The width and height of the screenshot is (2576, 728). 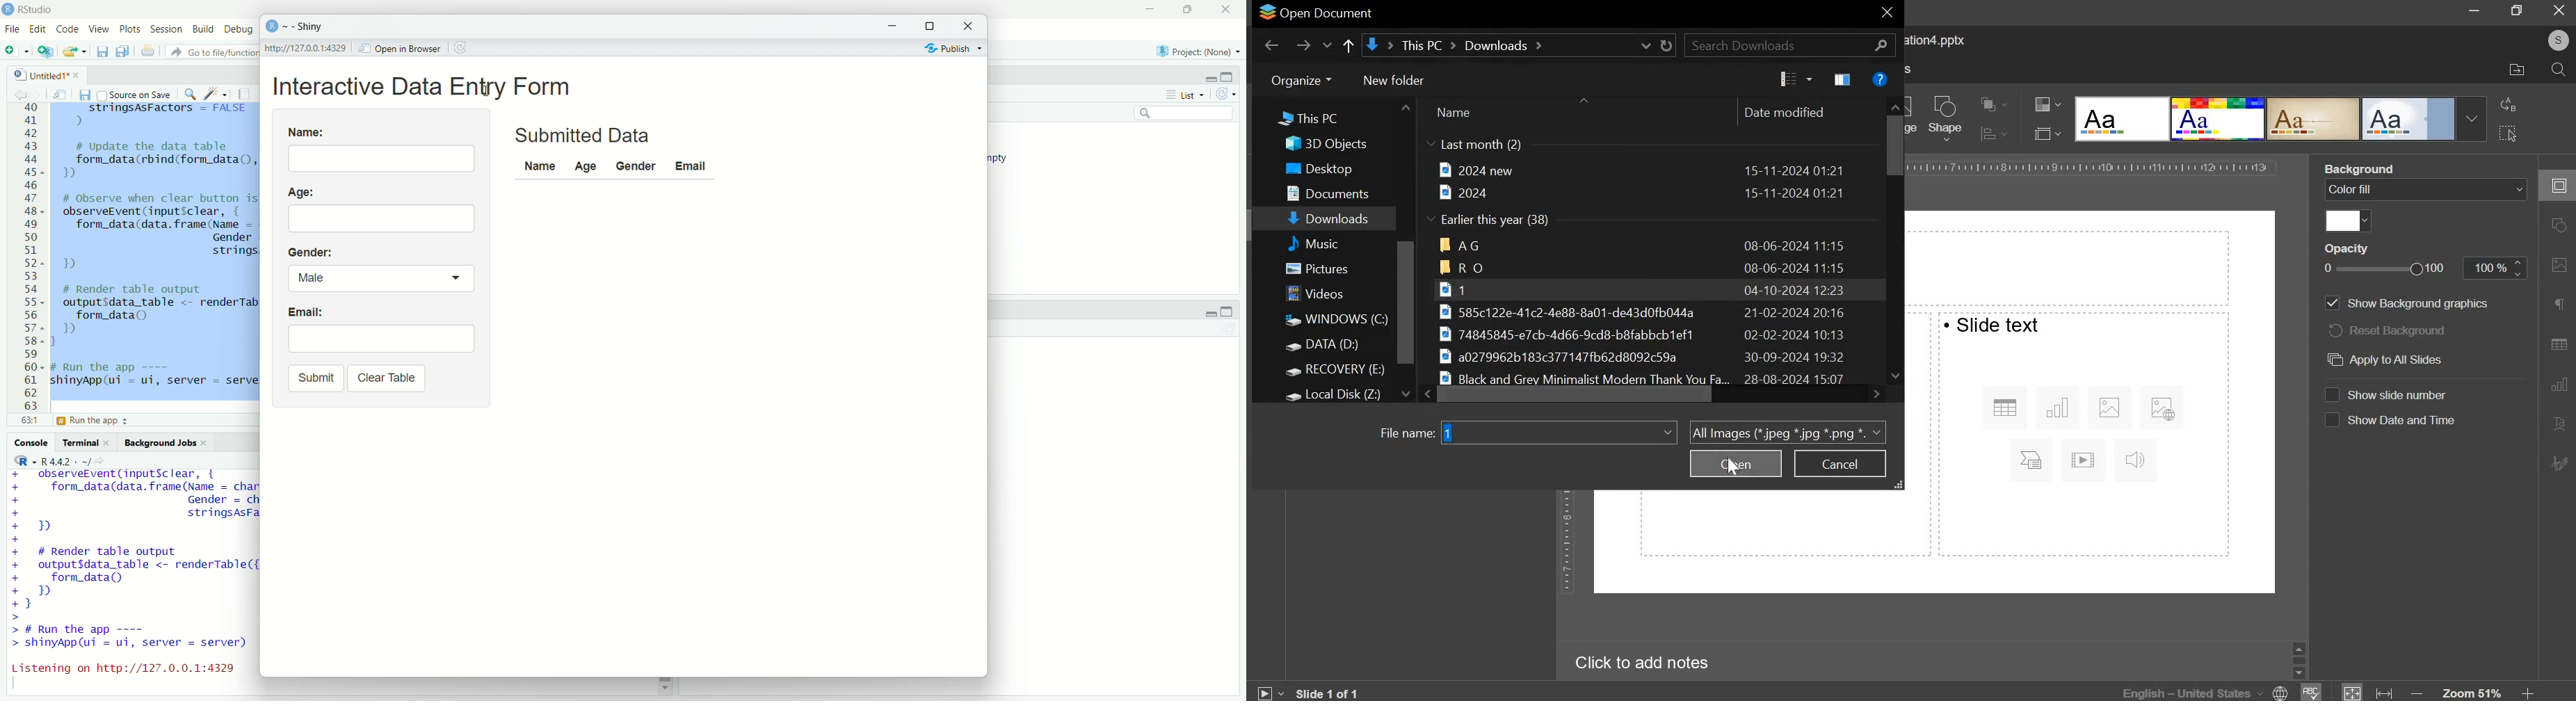 What do you see at coordinates (1233, 310) in the screenshot?
I see `maximize` at bounding box center [1233, 310].